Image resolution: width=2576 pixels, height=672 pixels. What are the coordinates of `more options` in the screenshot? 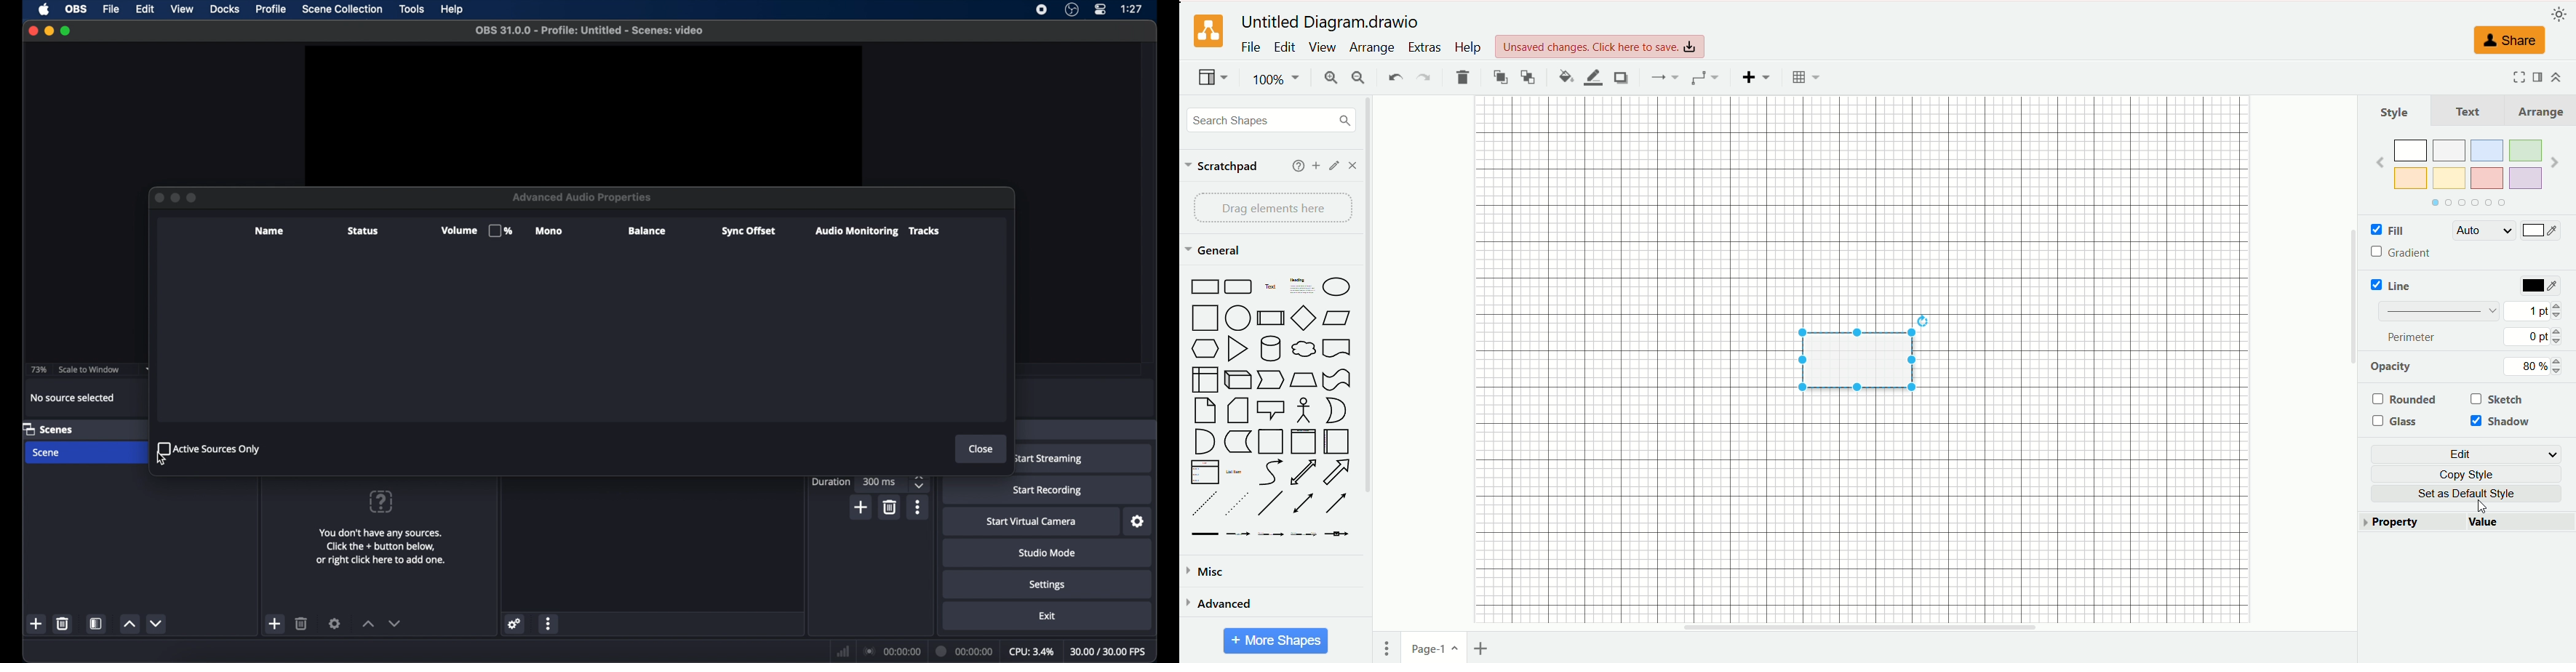 It's located at (918, 507).